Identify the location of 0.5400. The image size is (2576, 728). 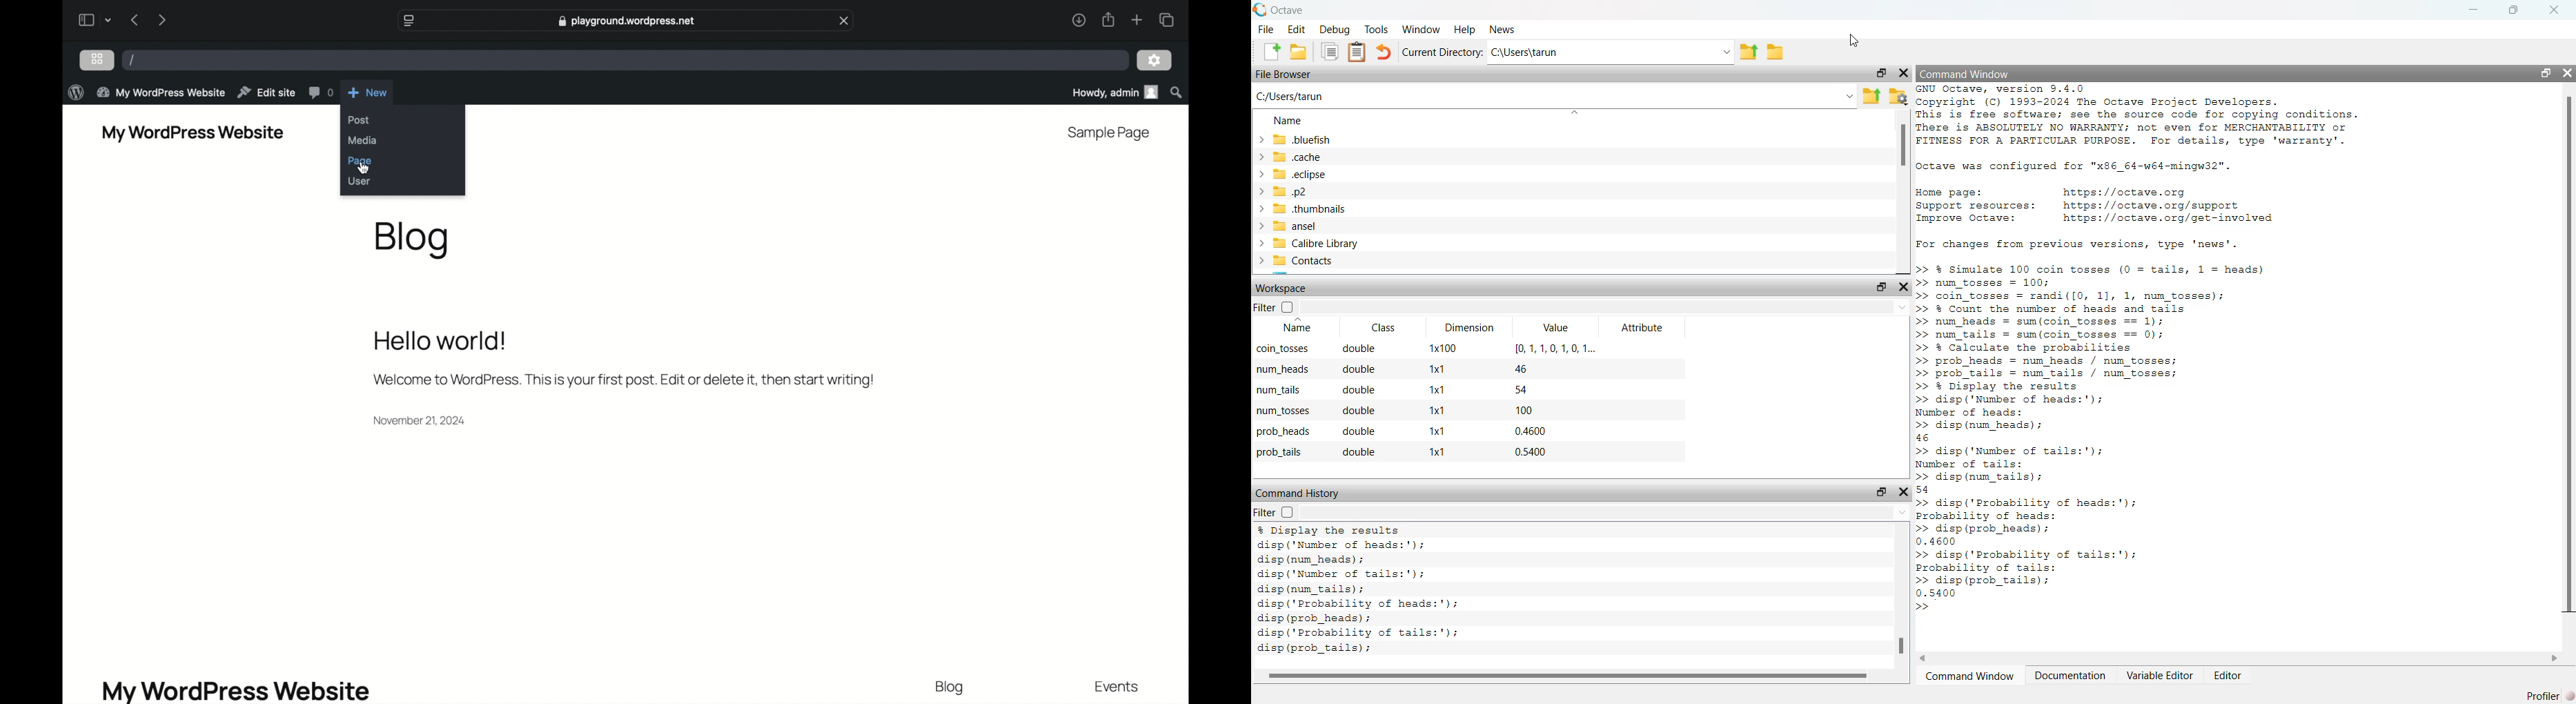
(1531, 451).